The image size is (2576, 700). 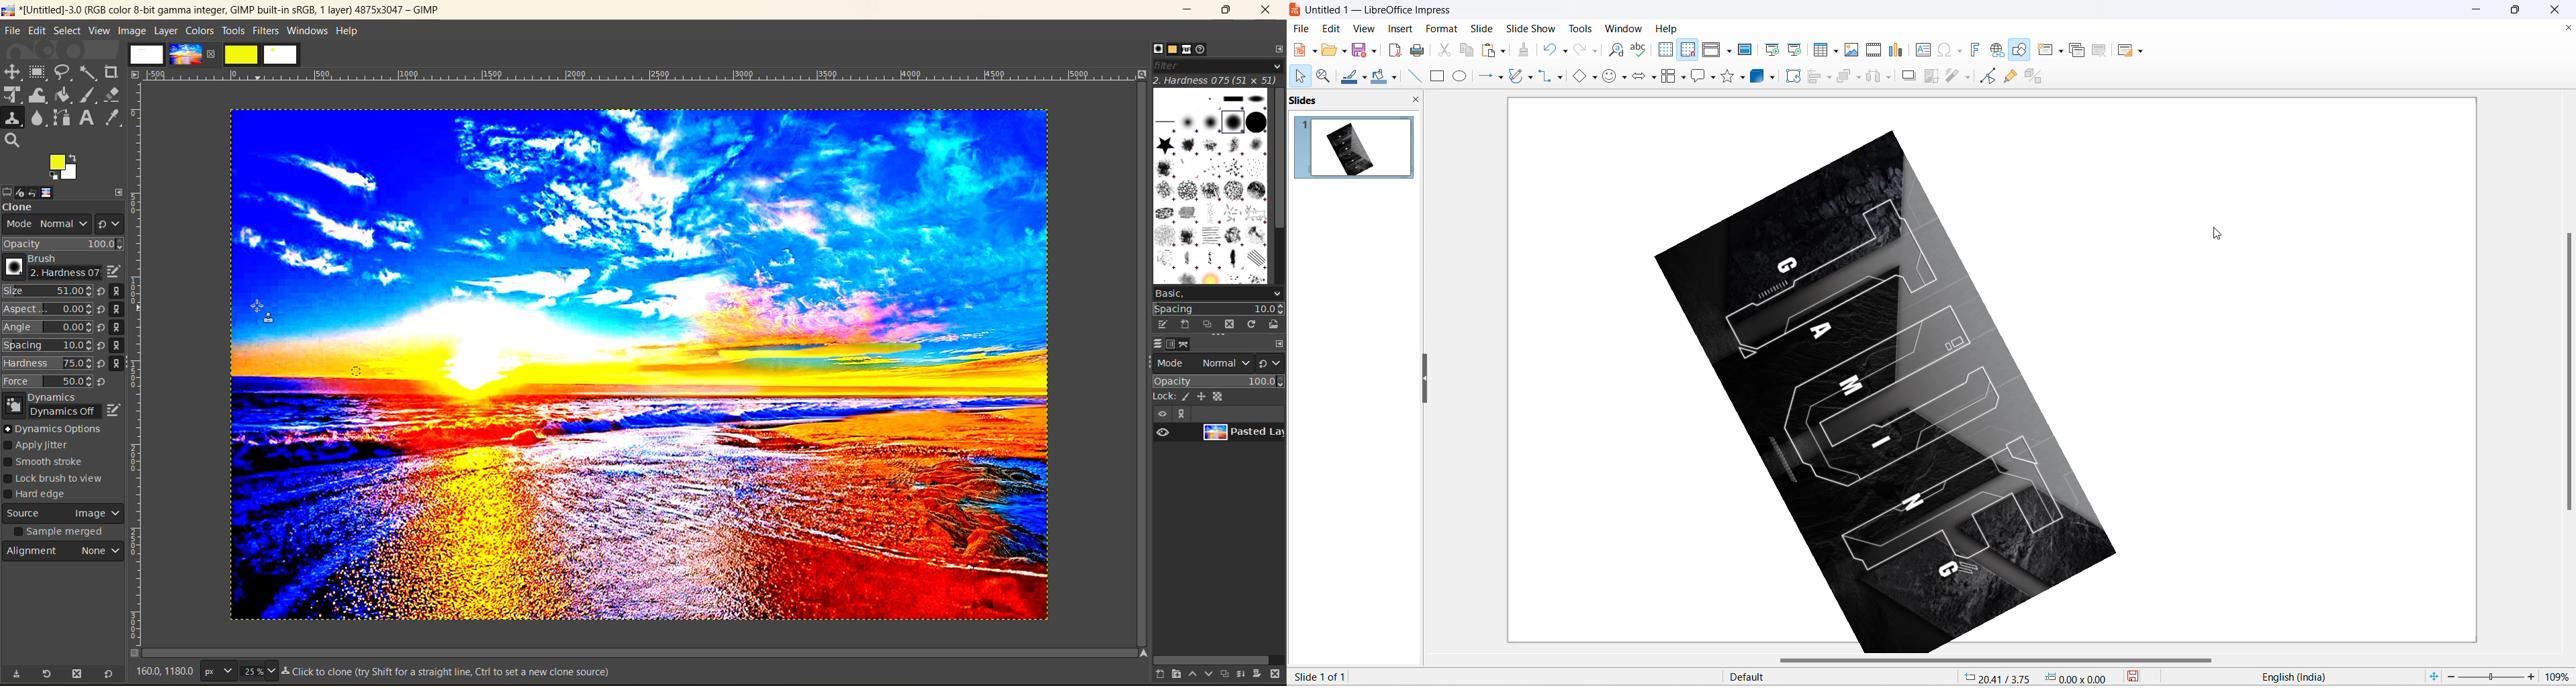 I want to click on export as pdf, so click(x=1394, y=48).